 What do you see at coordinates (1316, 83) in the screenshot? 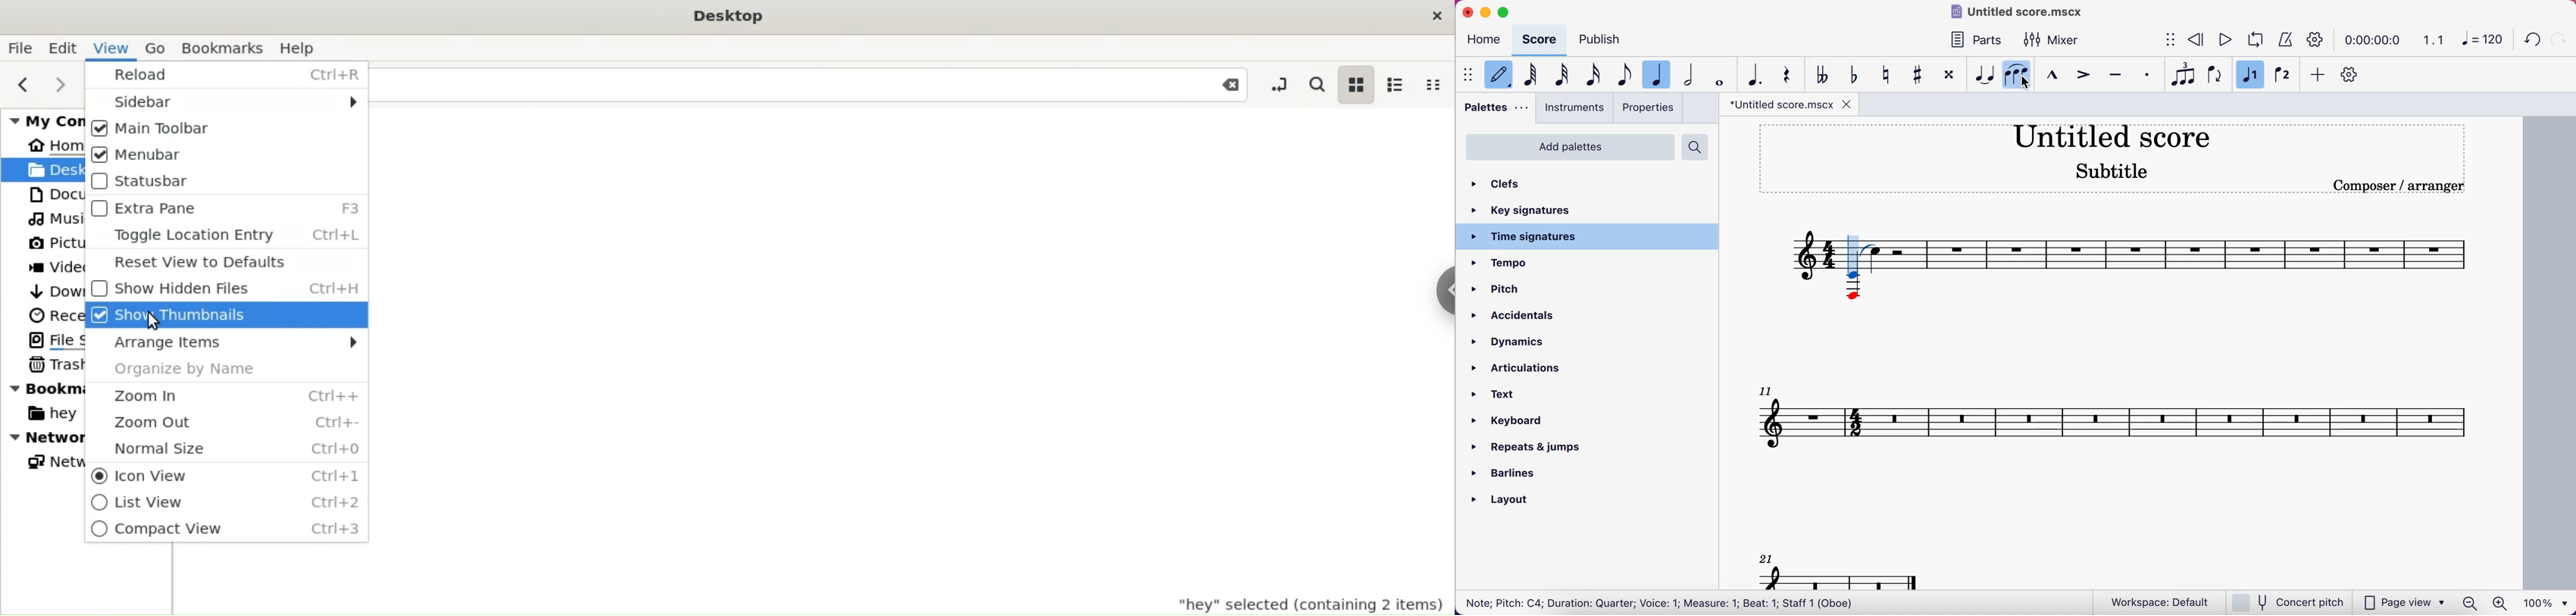
I see `search` at bounding box center [1316, 83].